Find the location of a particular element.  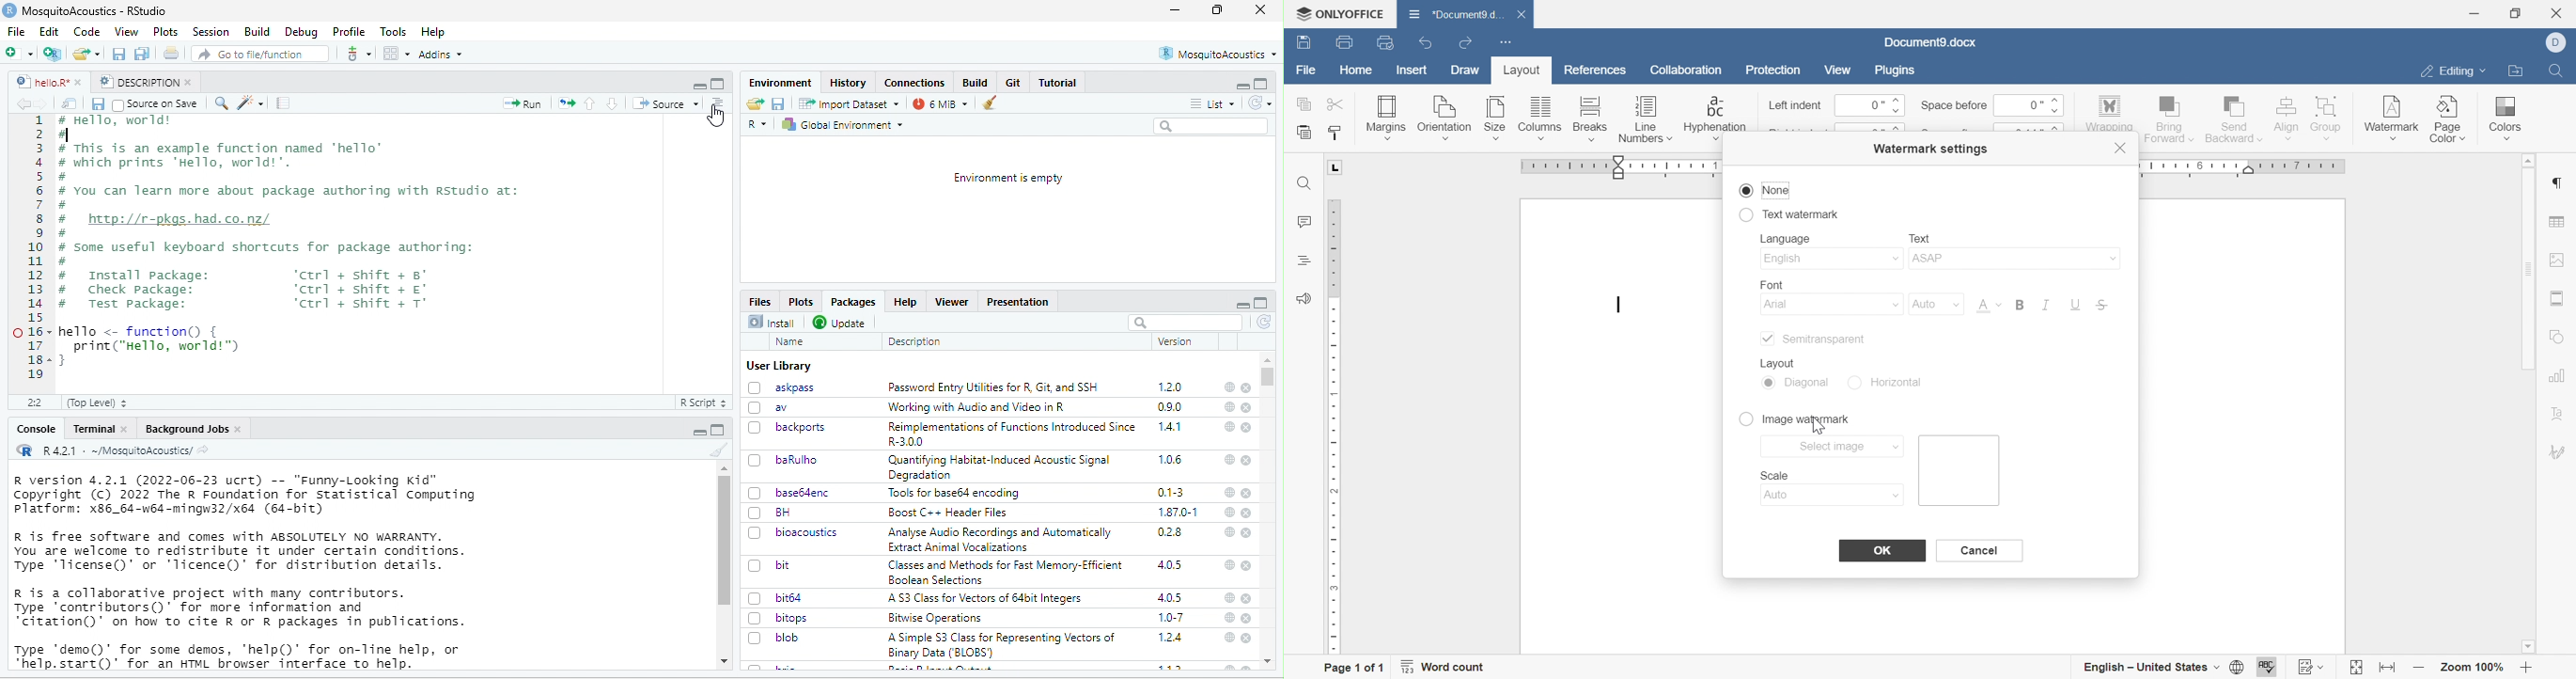

Presentation is located at coordinates (1019, 302).